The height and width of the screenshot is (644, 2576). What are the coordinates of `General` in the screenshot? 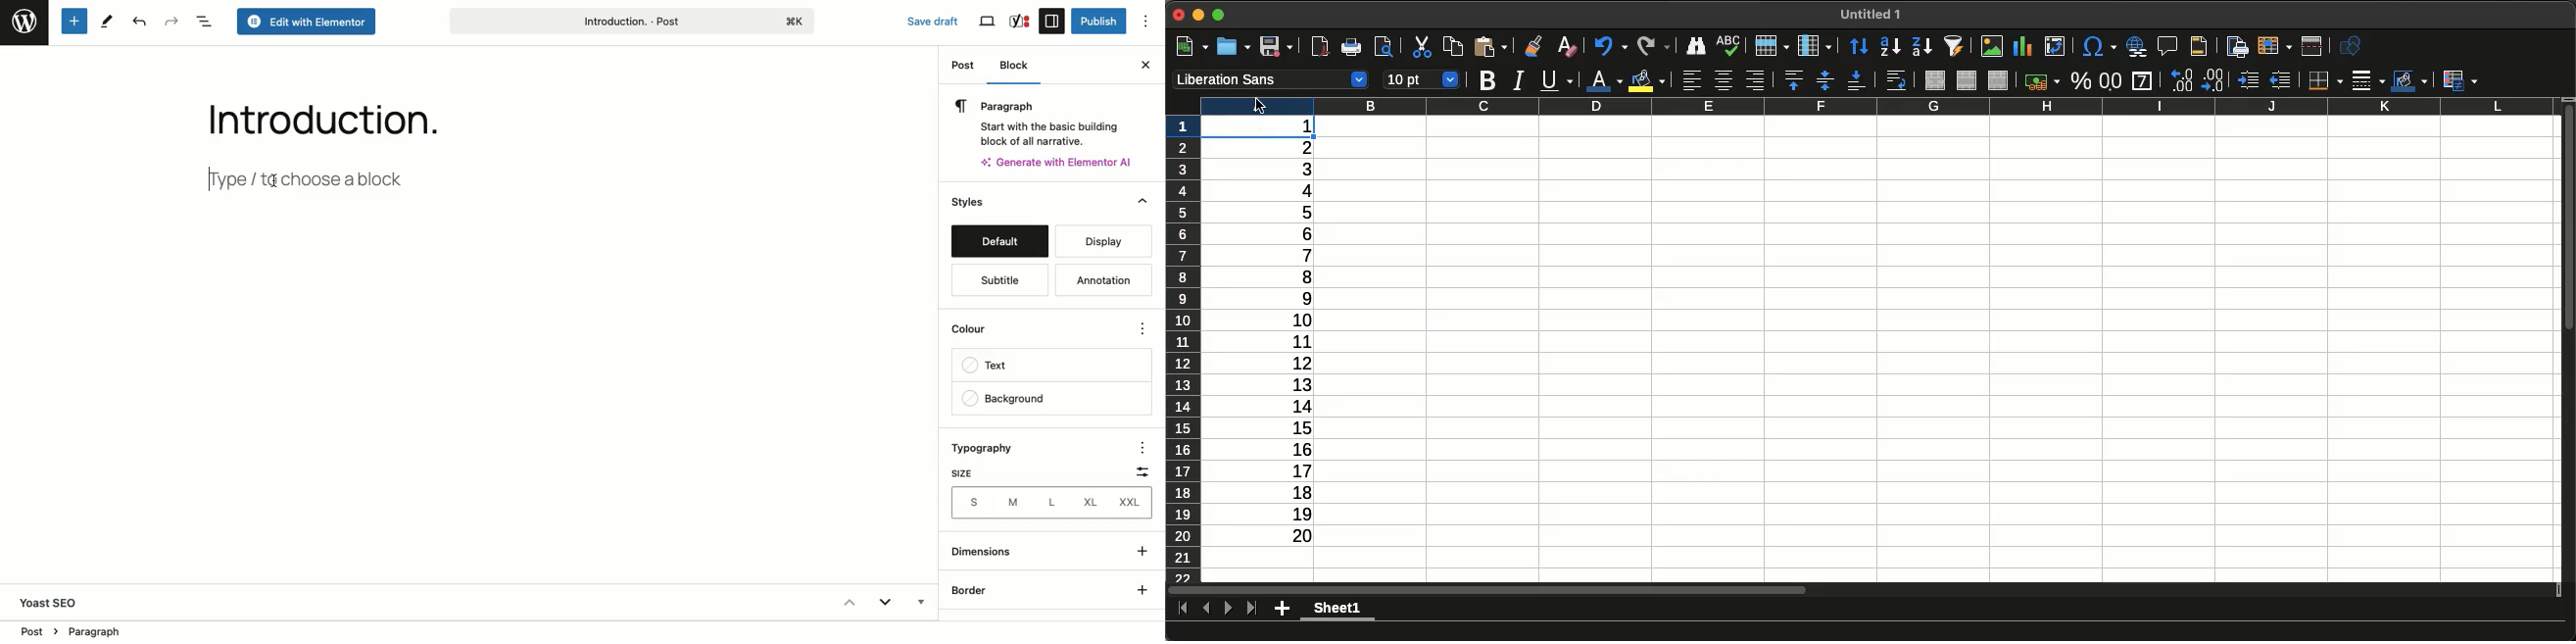 It's located at (2142, 80).